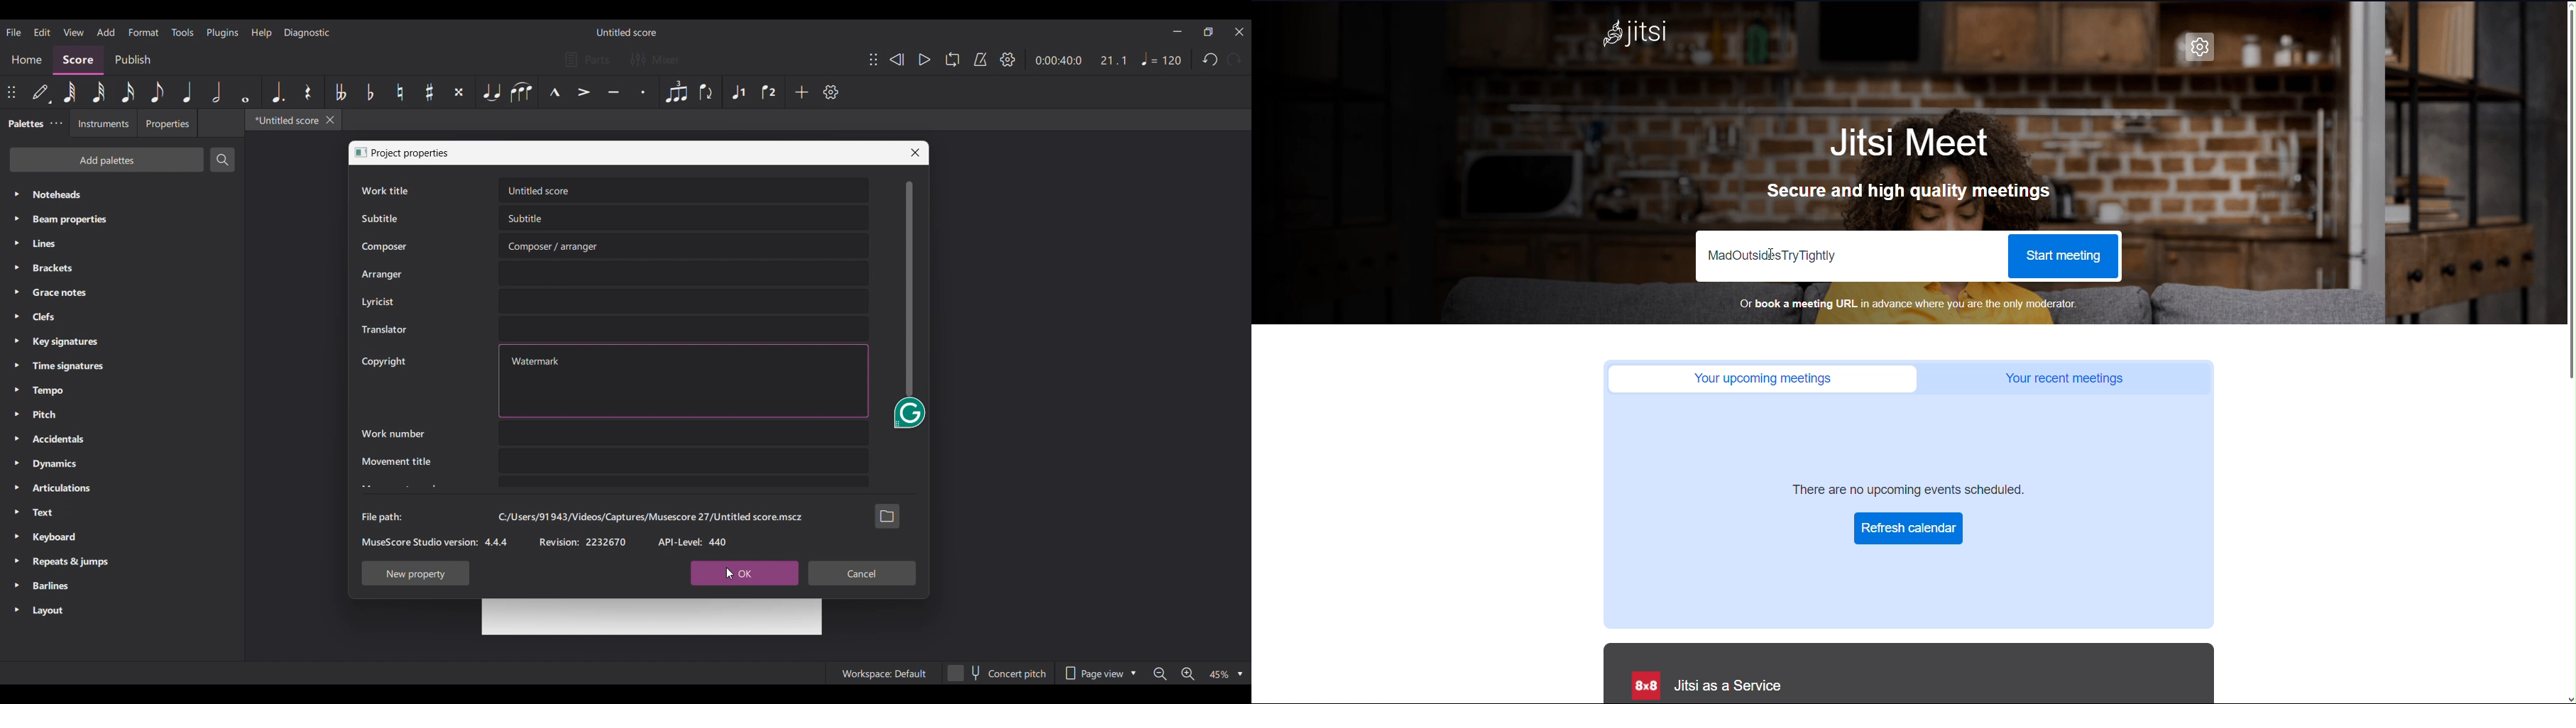 This screenshot has height=728, width=2576. I want to click on Text box for Lyricist, so click(684, 301).